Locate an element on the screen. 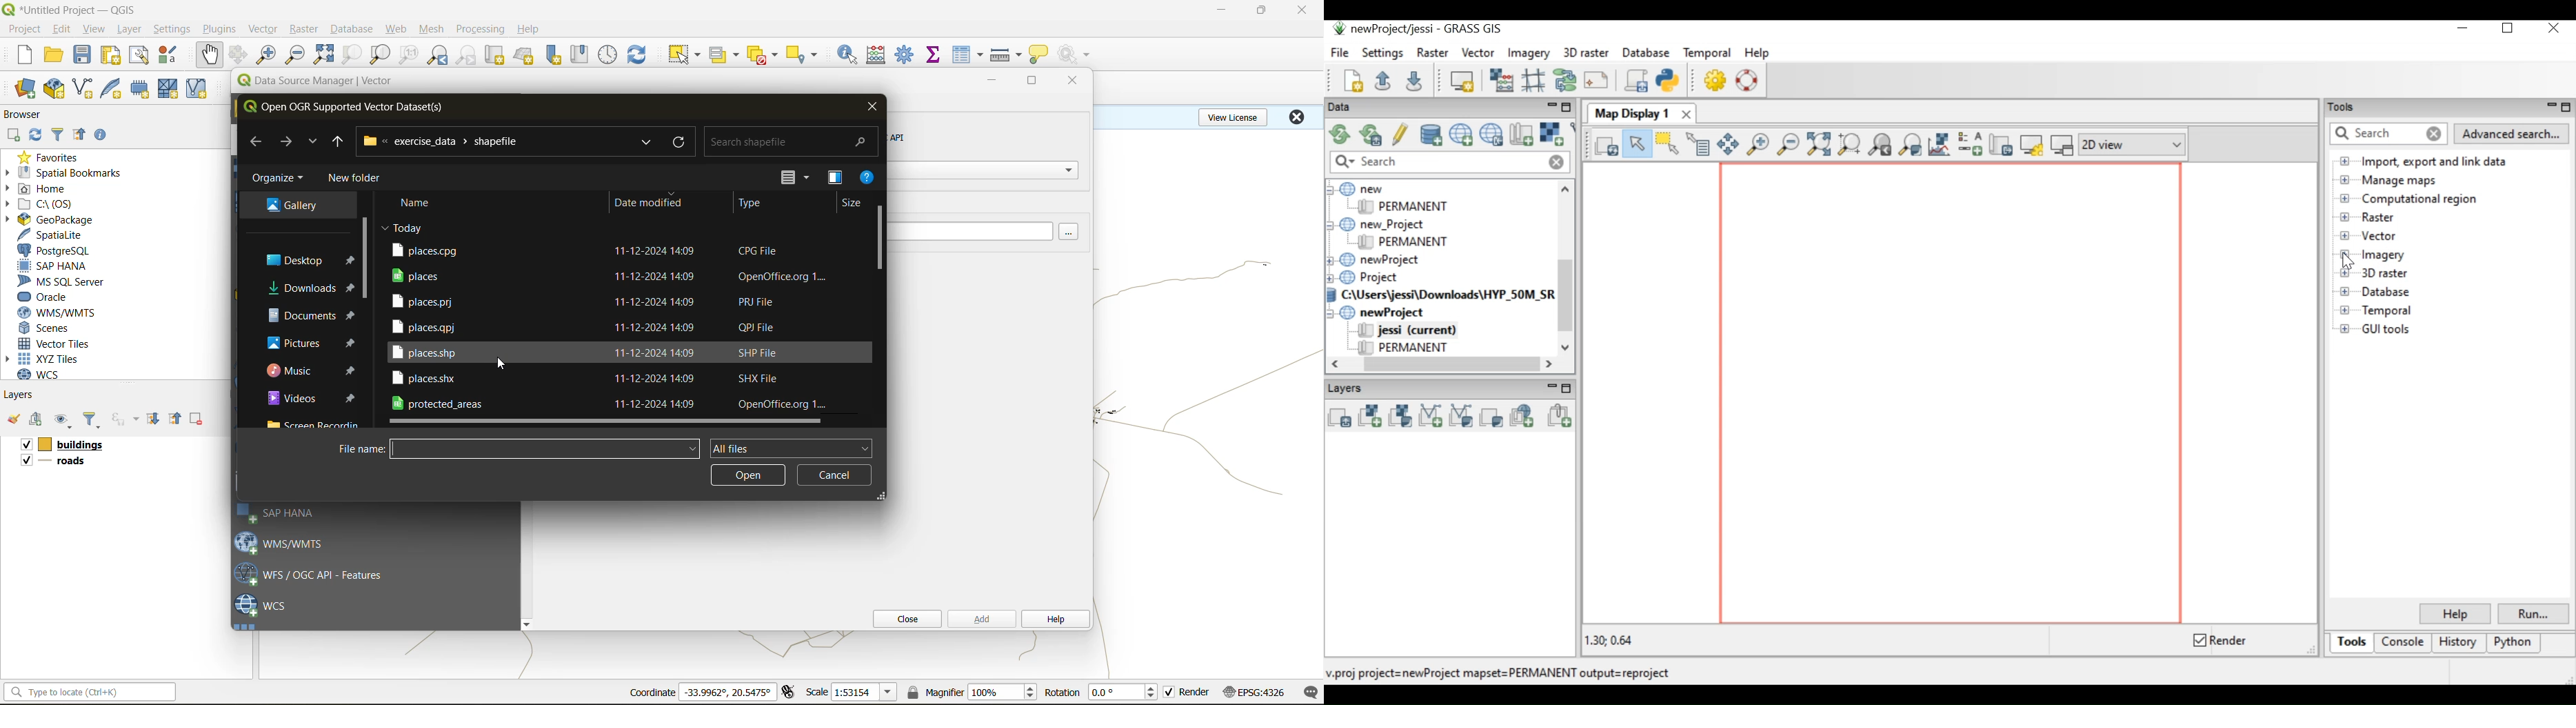 The width and height of the screenshot is (2576, 728). browse is located at coordinates (1073, 232).